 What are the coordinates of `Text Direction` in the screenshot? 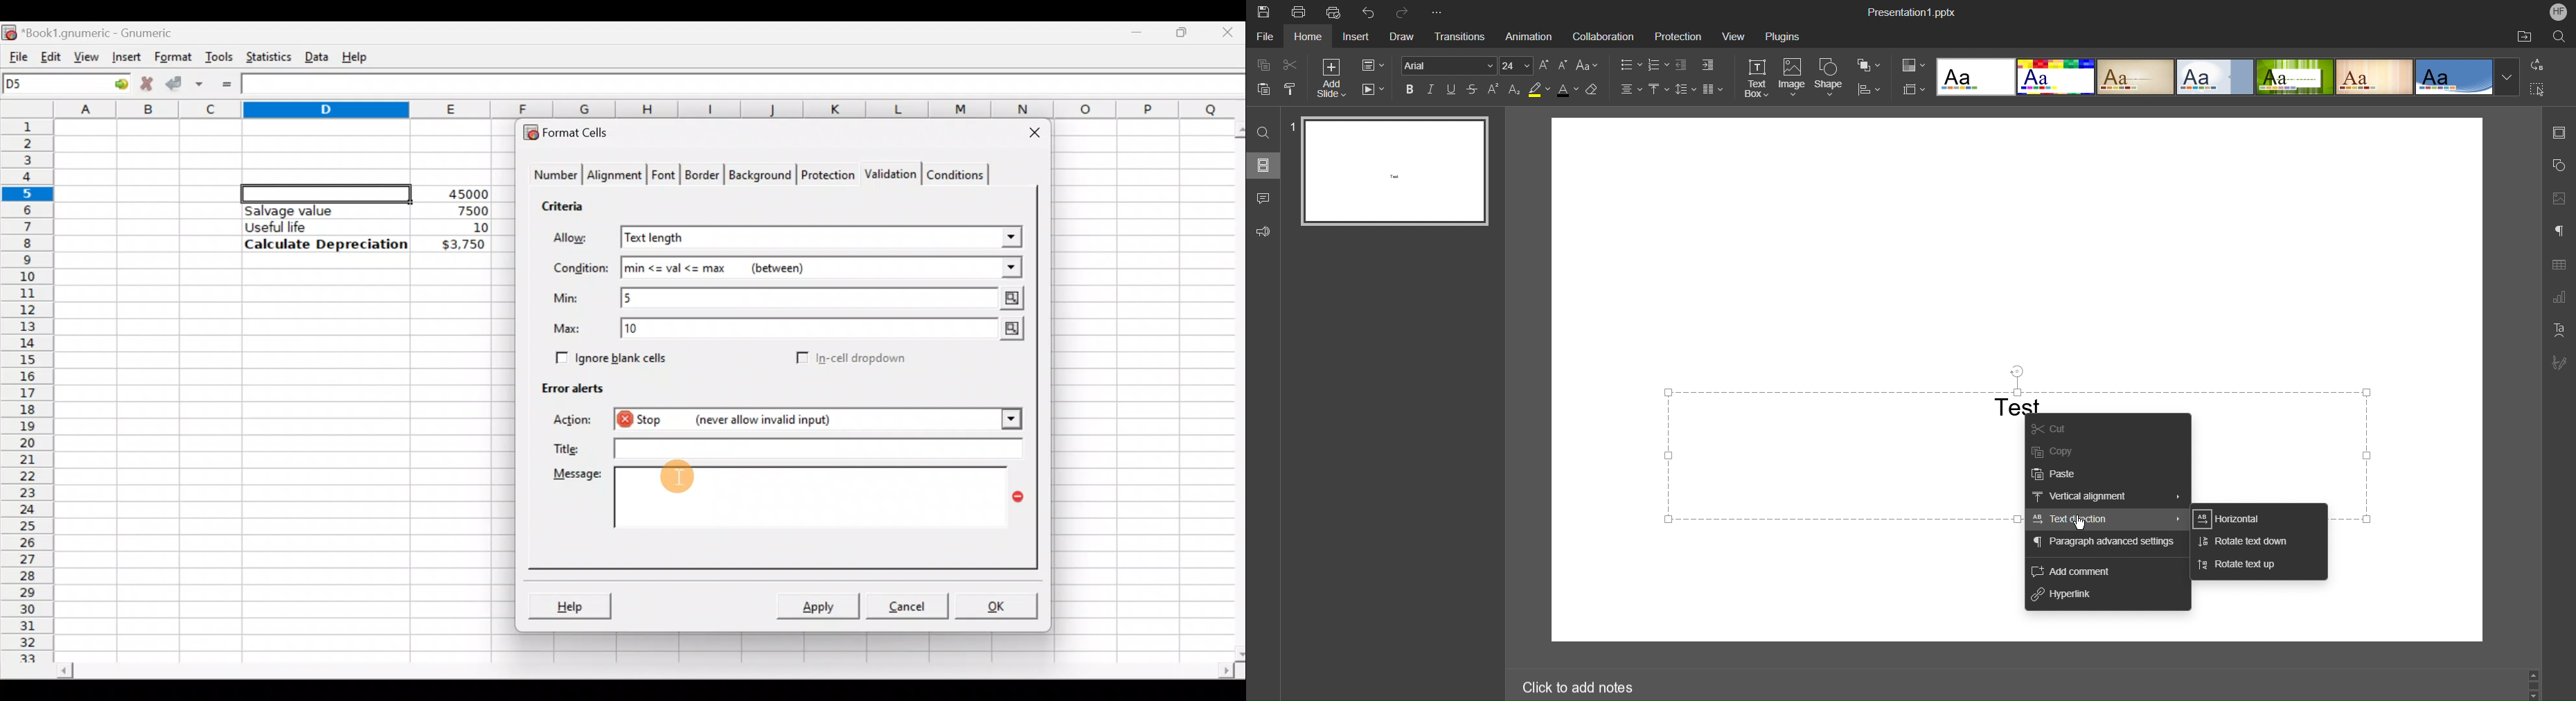 It's located at (2106, 520).